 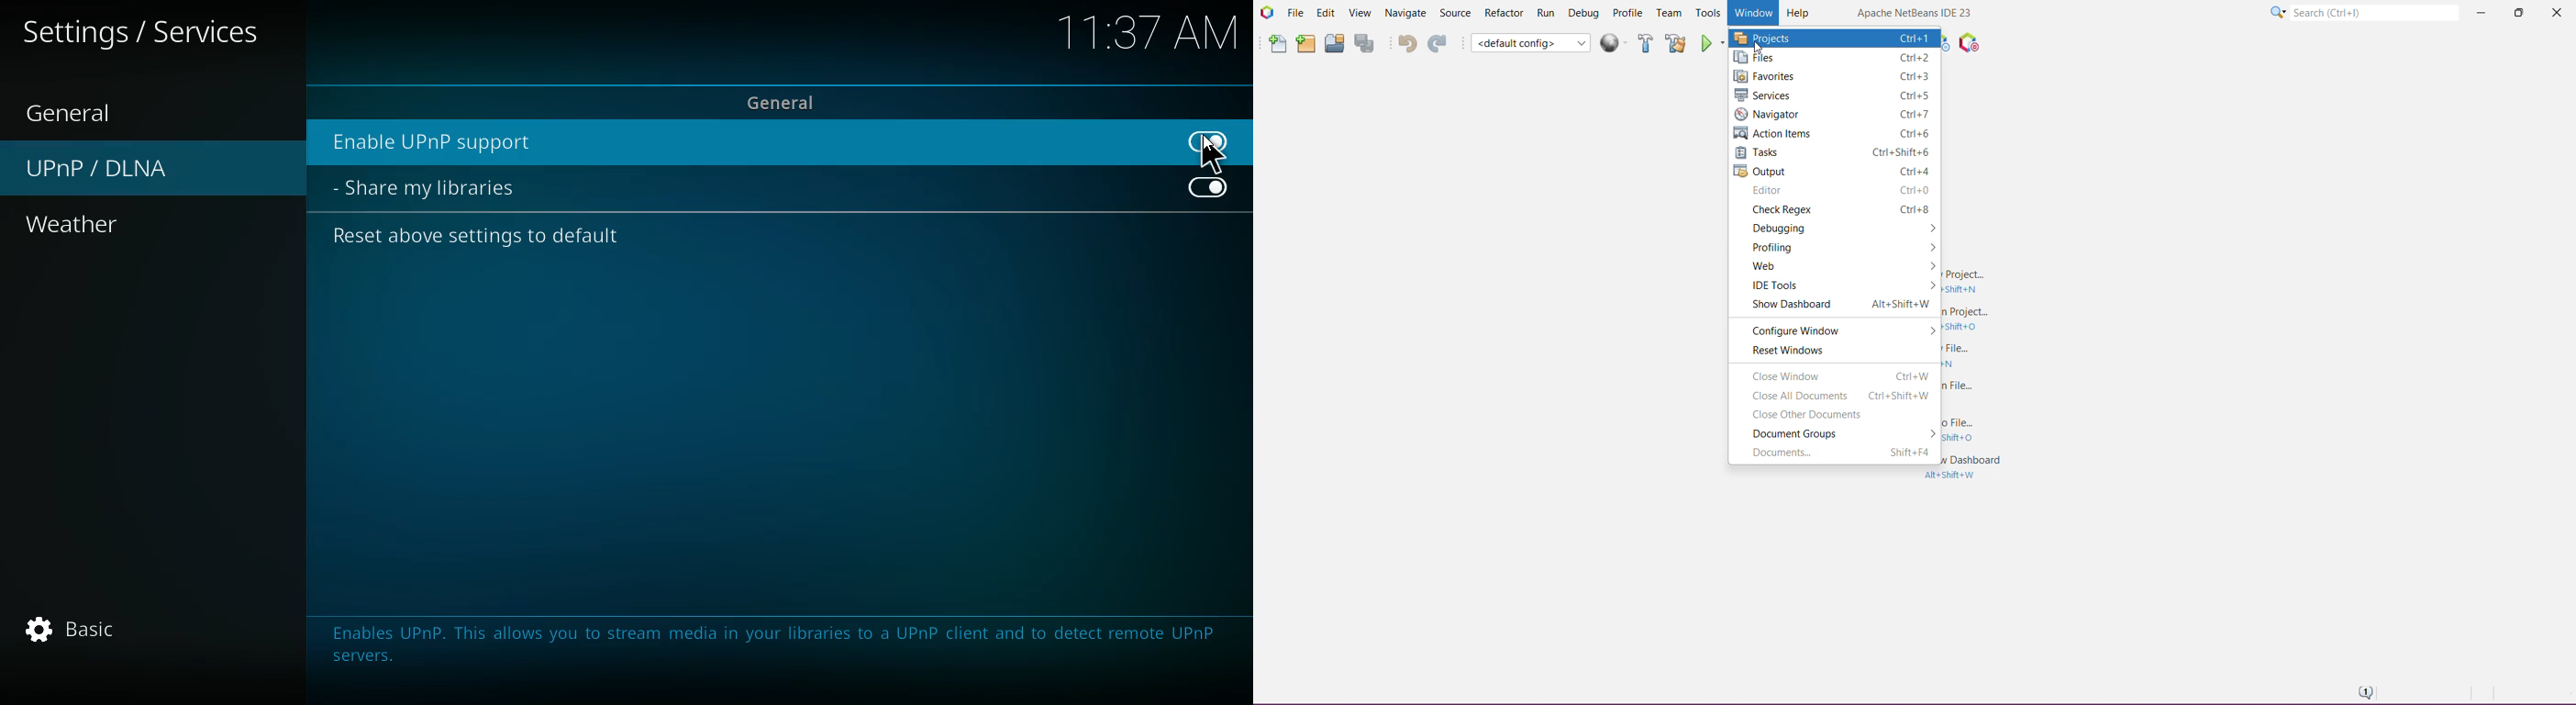 What do you see at coordinates (1629, 13) in the screenshot?
I see `Profile` at bounding box center [1629, 13].